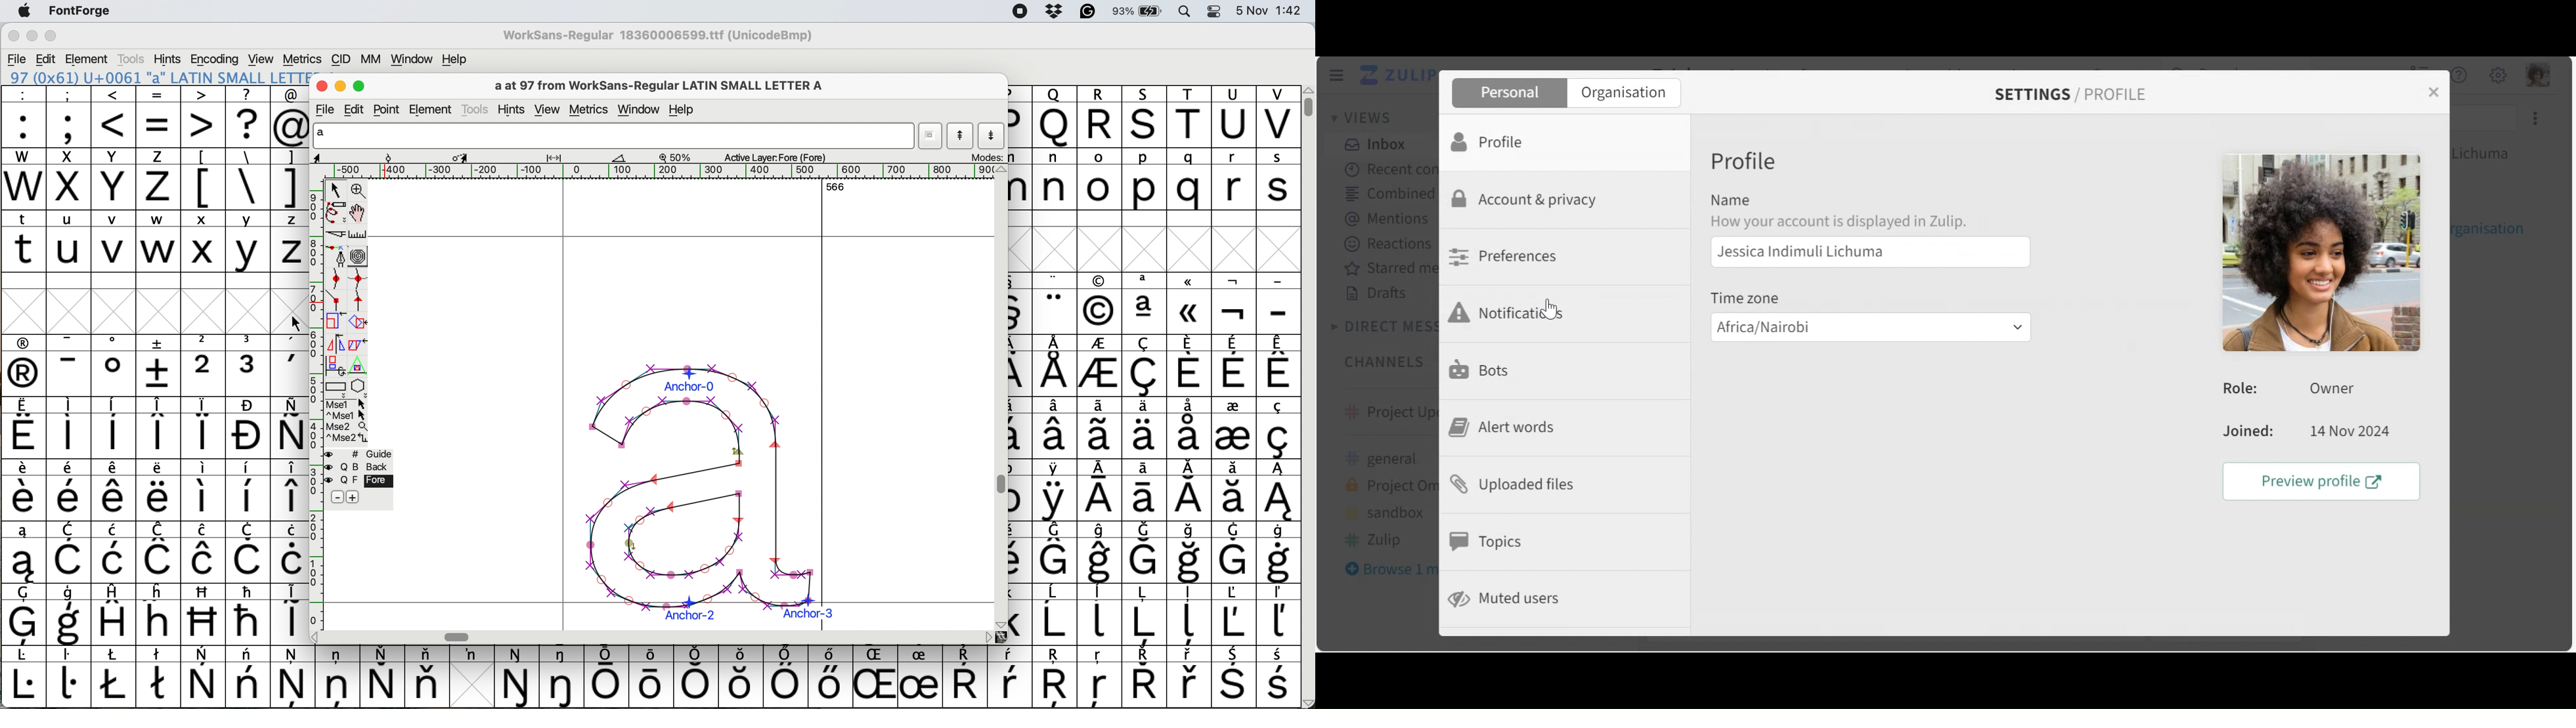 Image resolution: width=2576 pixels, height=728 pixels. What do you see at coordinates (24, 366) in the screenshot?
I see `symbol` at bounding box center [24, 366].